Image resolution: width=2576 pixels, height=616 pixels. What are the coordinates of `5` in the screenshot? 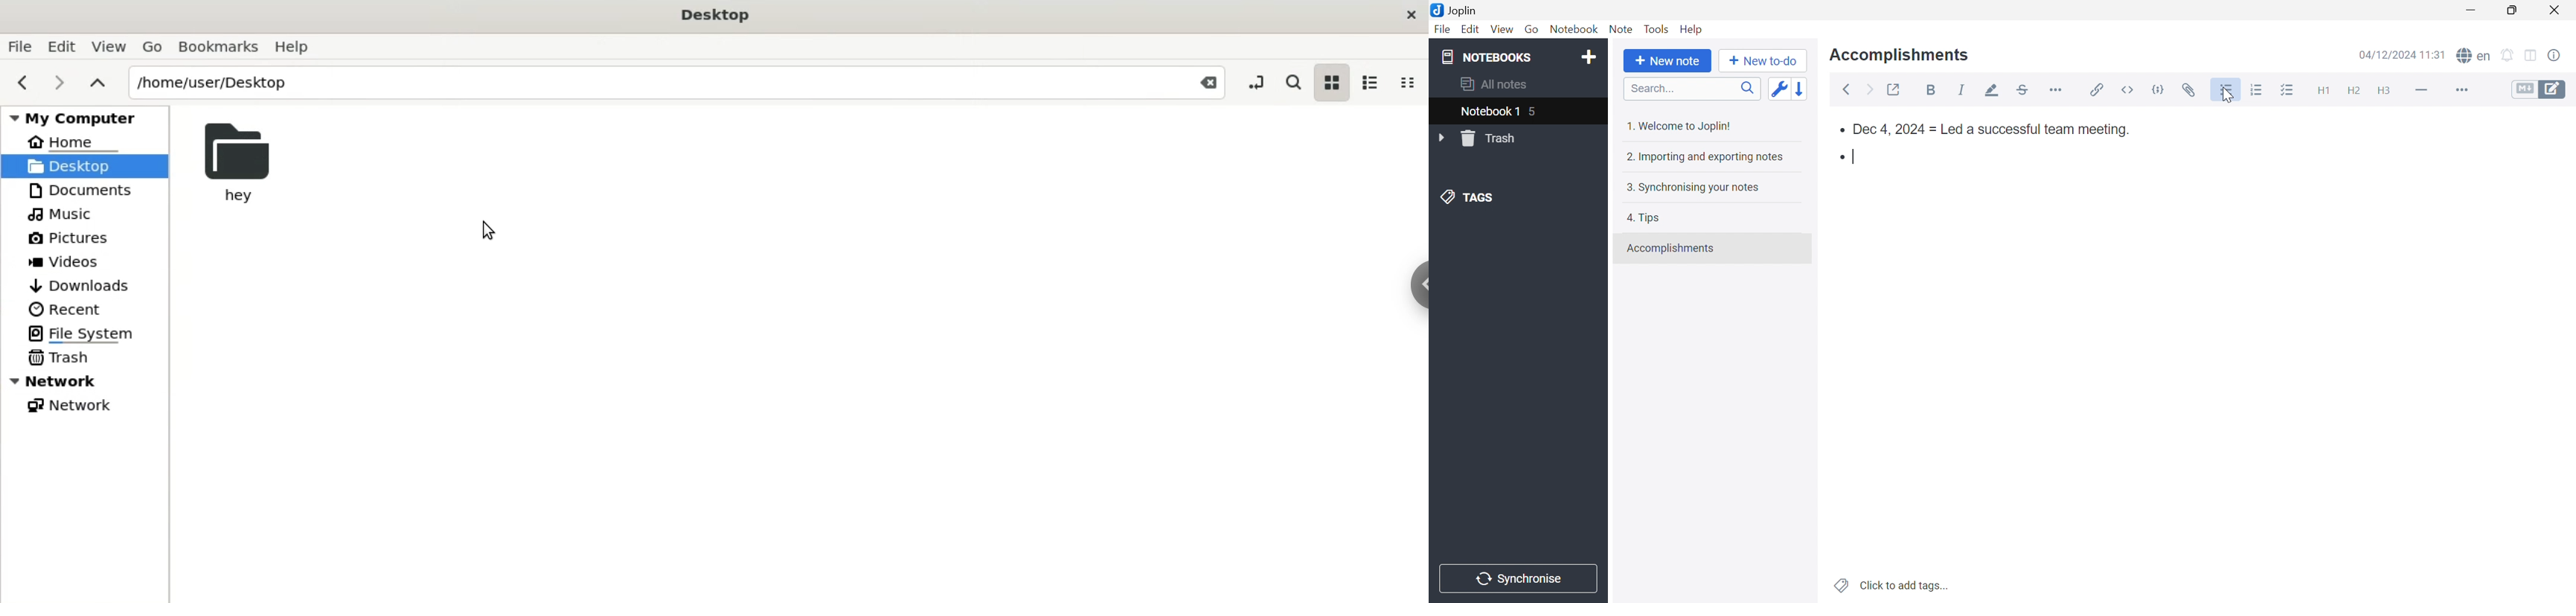 It's located at (1535, 112).